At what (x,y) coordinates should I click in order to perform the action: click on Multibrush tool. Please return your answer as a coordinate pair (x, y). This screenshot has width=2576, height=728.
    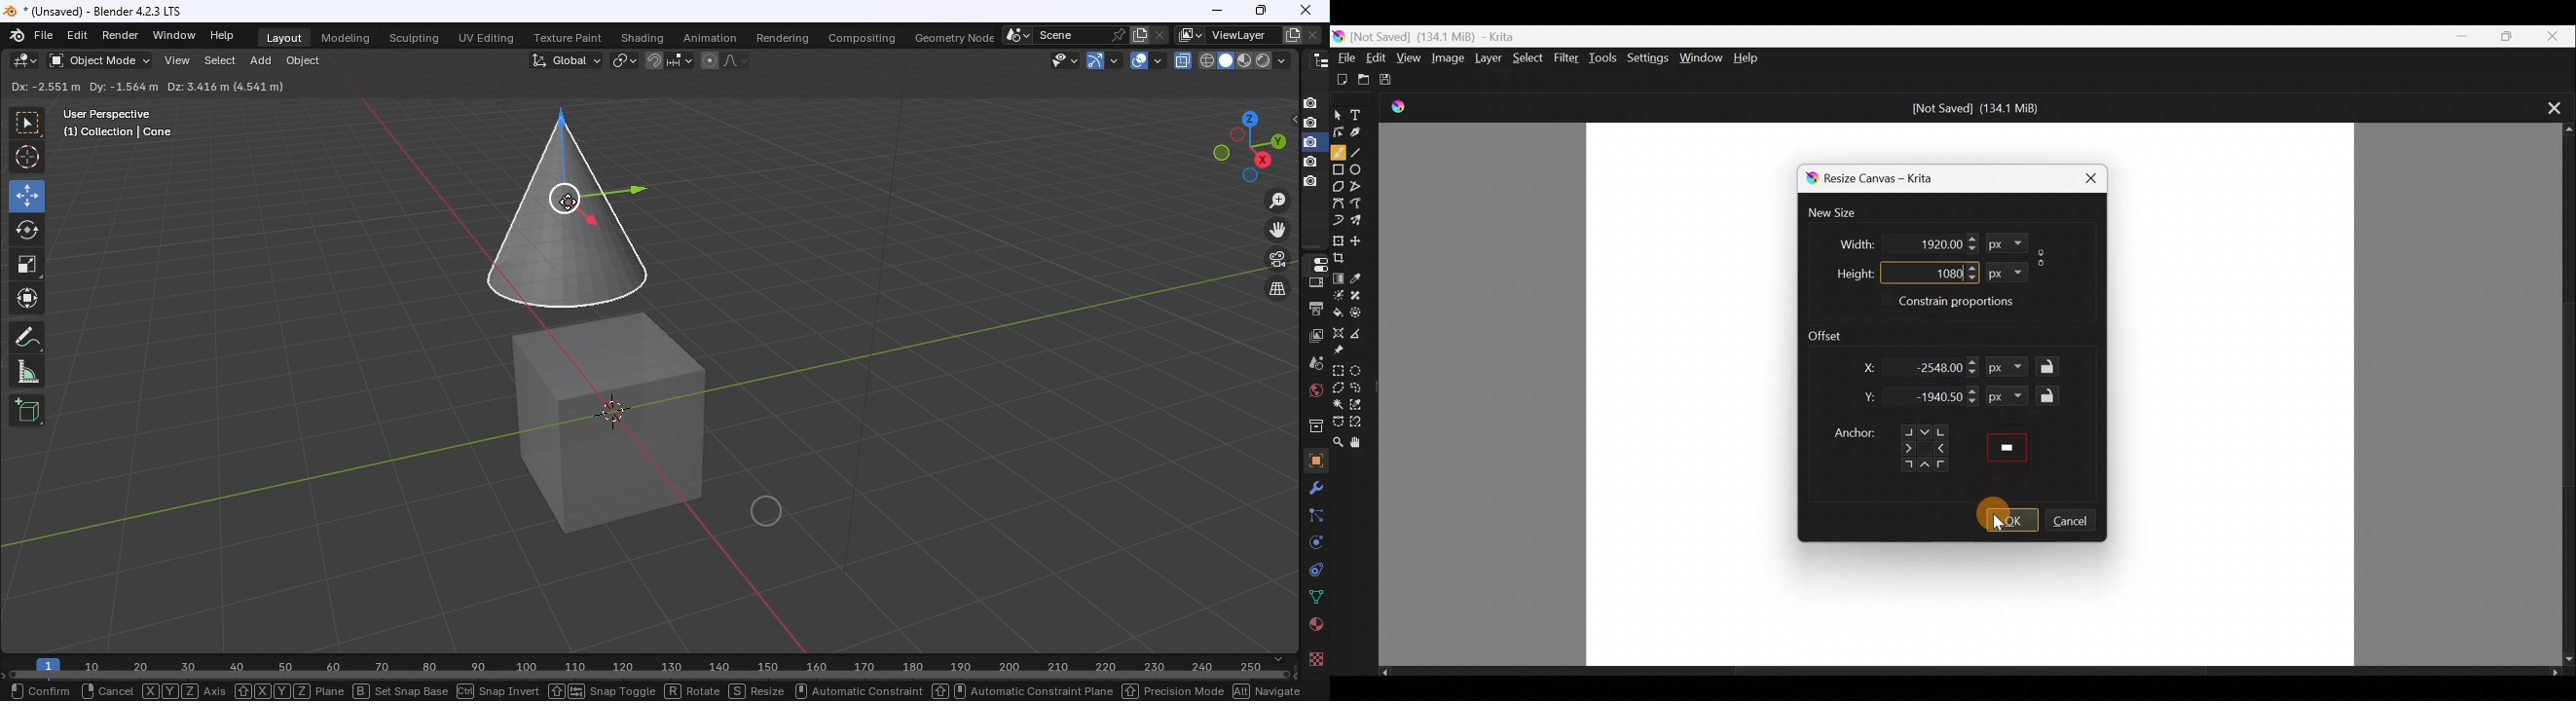
    Looking at the image, I should click on (1362, 223).